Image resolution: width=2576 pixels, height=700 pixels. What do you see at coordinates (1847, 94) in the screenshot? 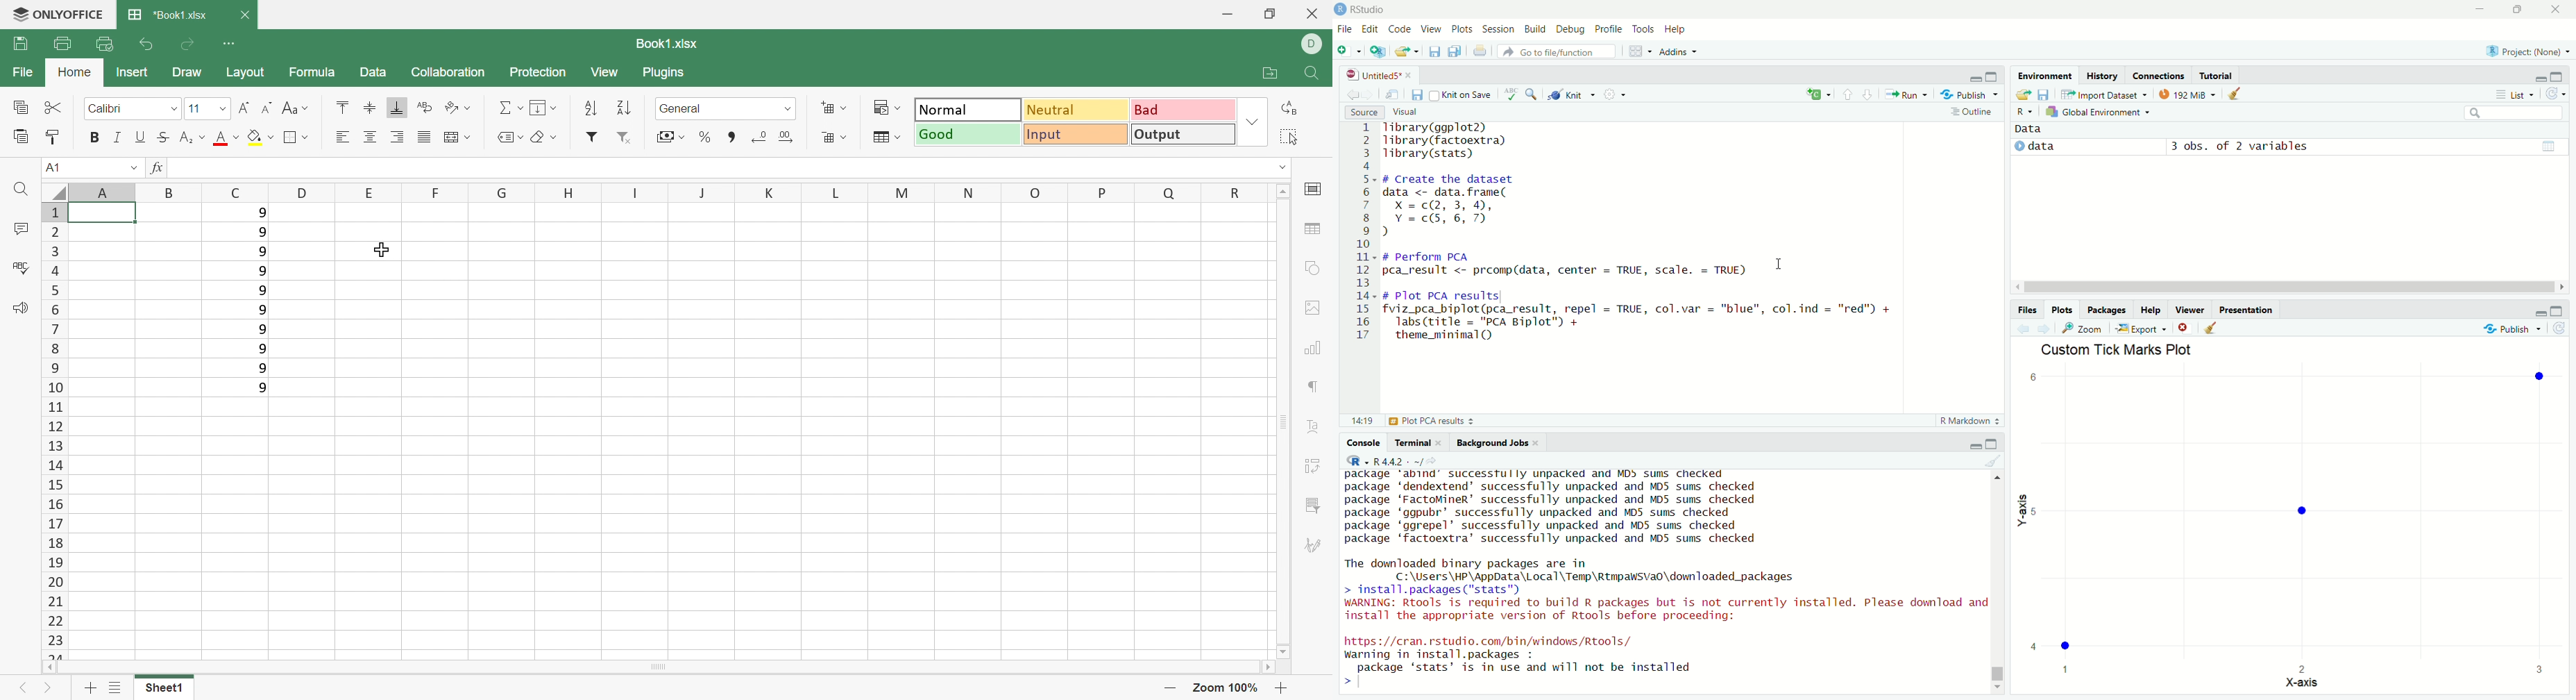
I see `go to previous` at bounding box center [1847, 94].